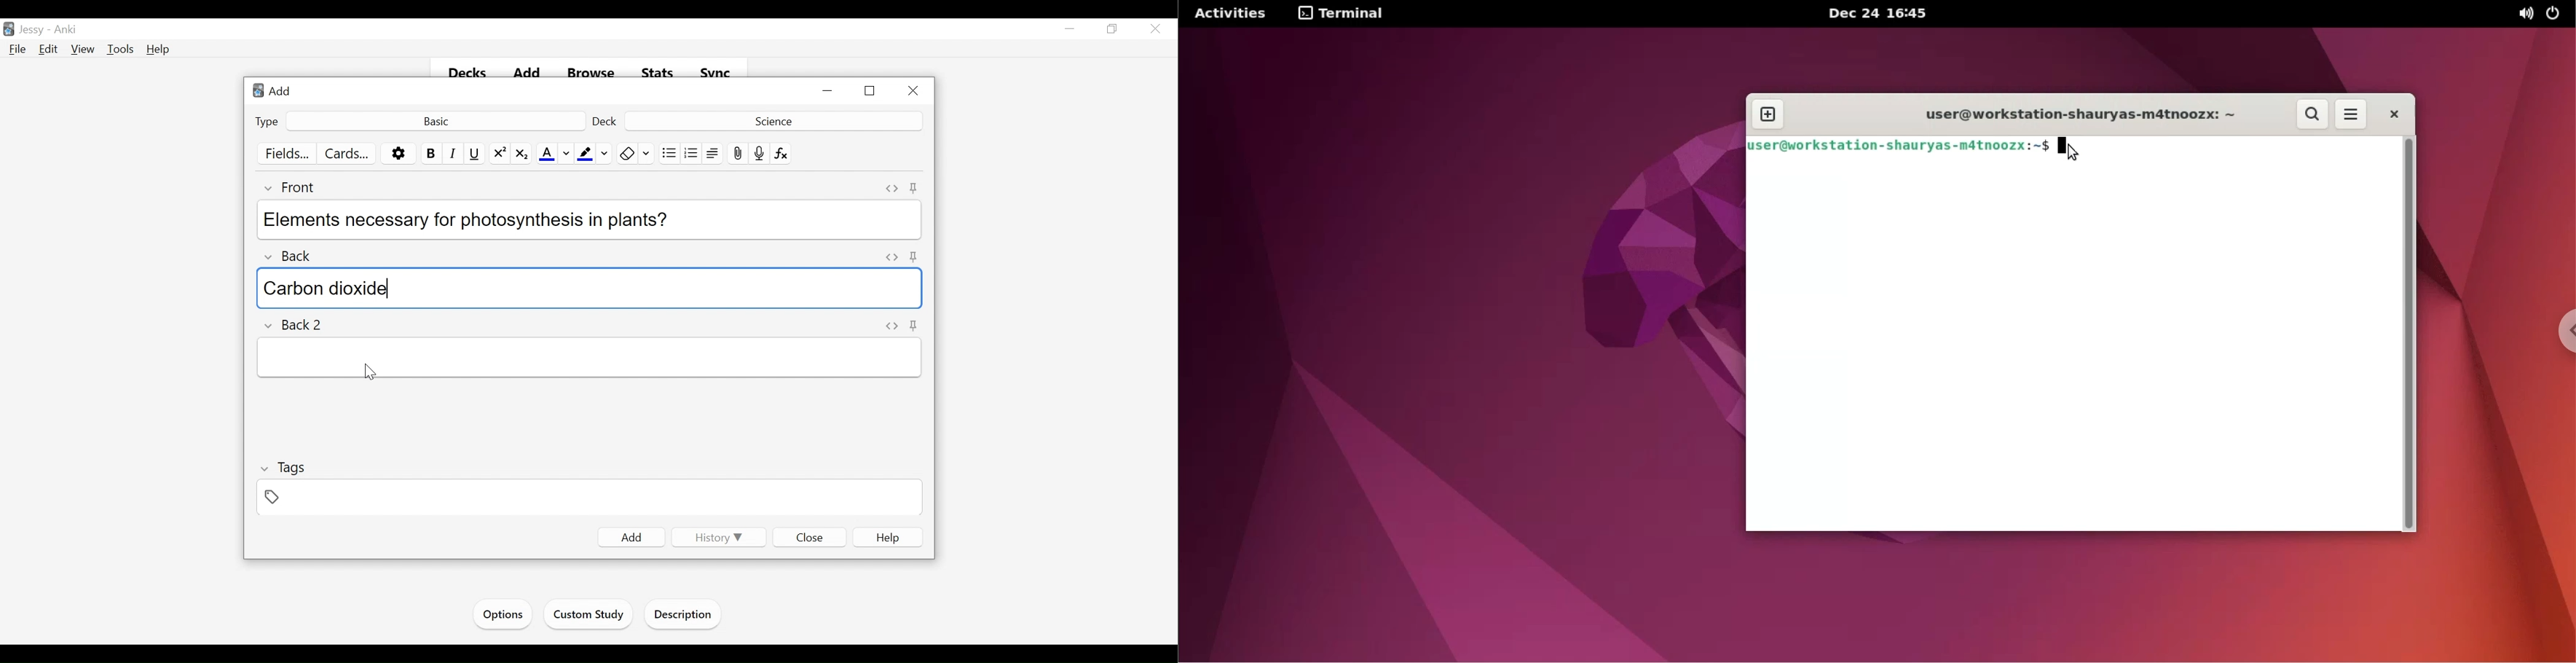 This screenshot has width=2576, height=672. Describe the element at coordinates (547, 154) in the screenshot. I see `Text Color` at that location.